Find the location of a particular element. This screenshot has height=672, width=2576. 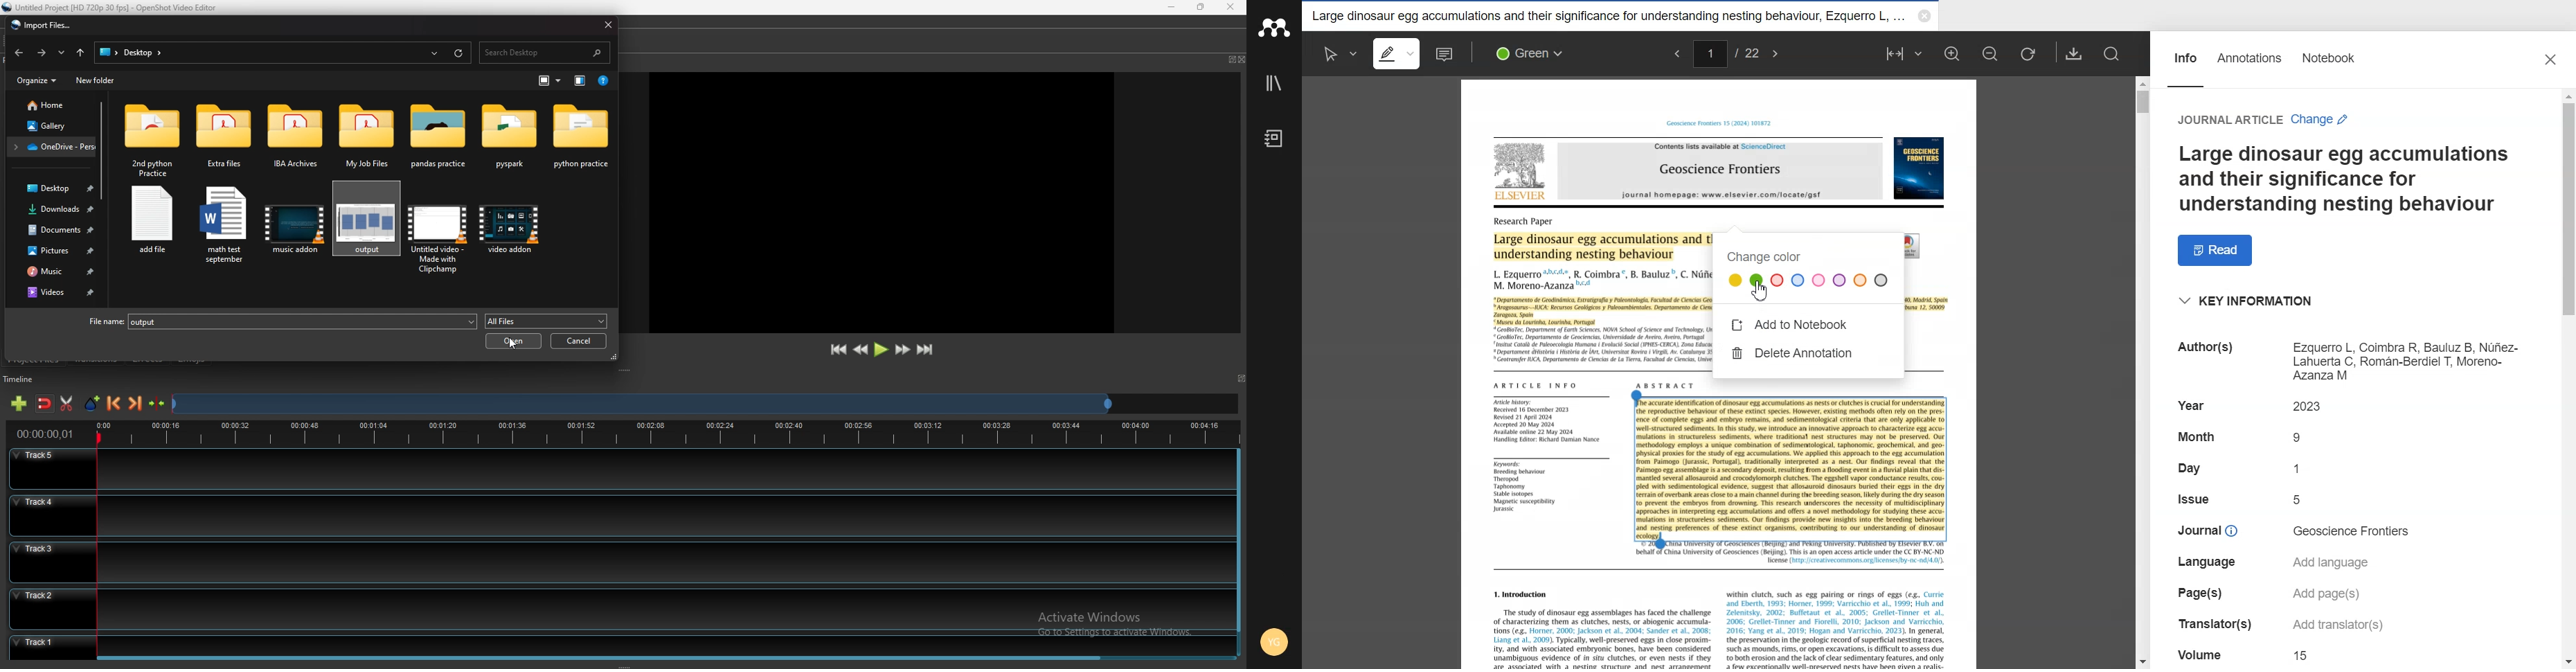

Zoom out is located at coordinates (1991, 53).